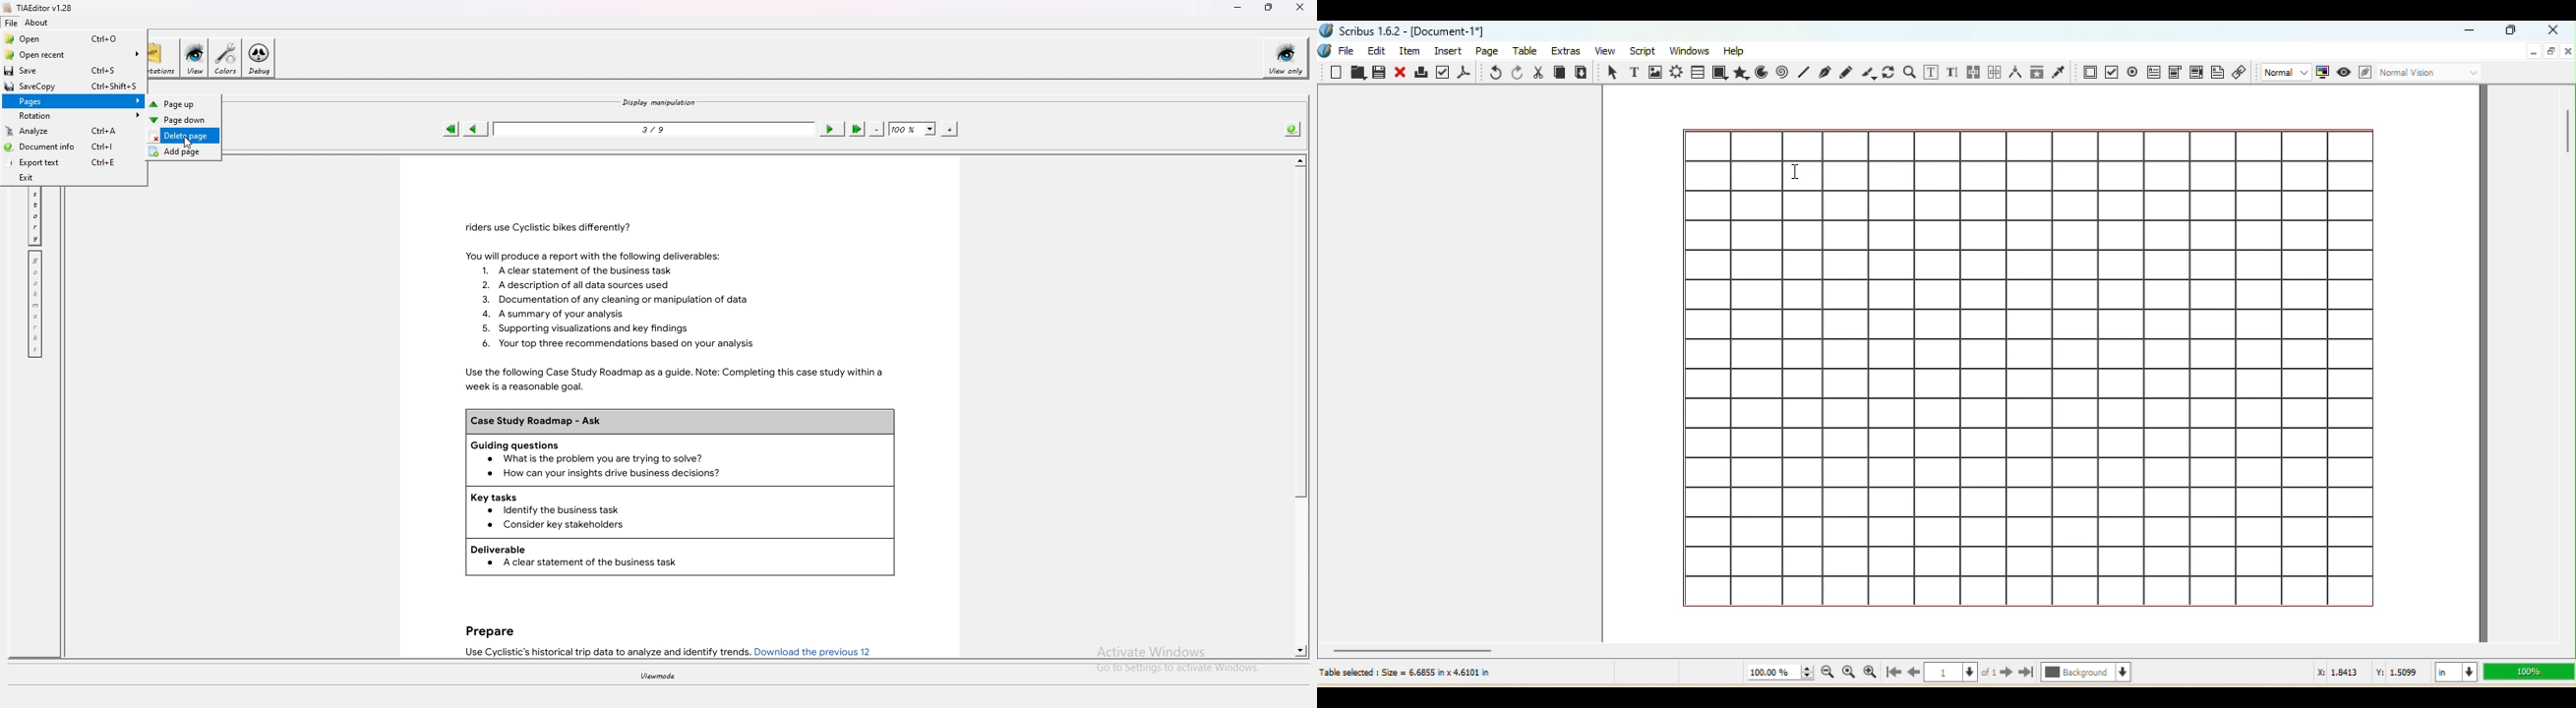 The height and width of the screenshot is (728, 2576). Describe the element at coordinates (1699, 72) in the screenshot. I see `Table` at that location.